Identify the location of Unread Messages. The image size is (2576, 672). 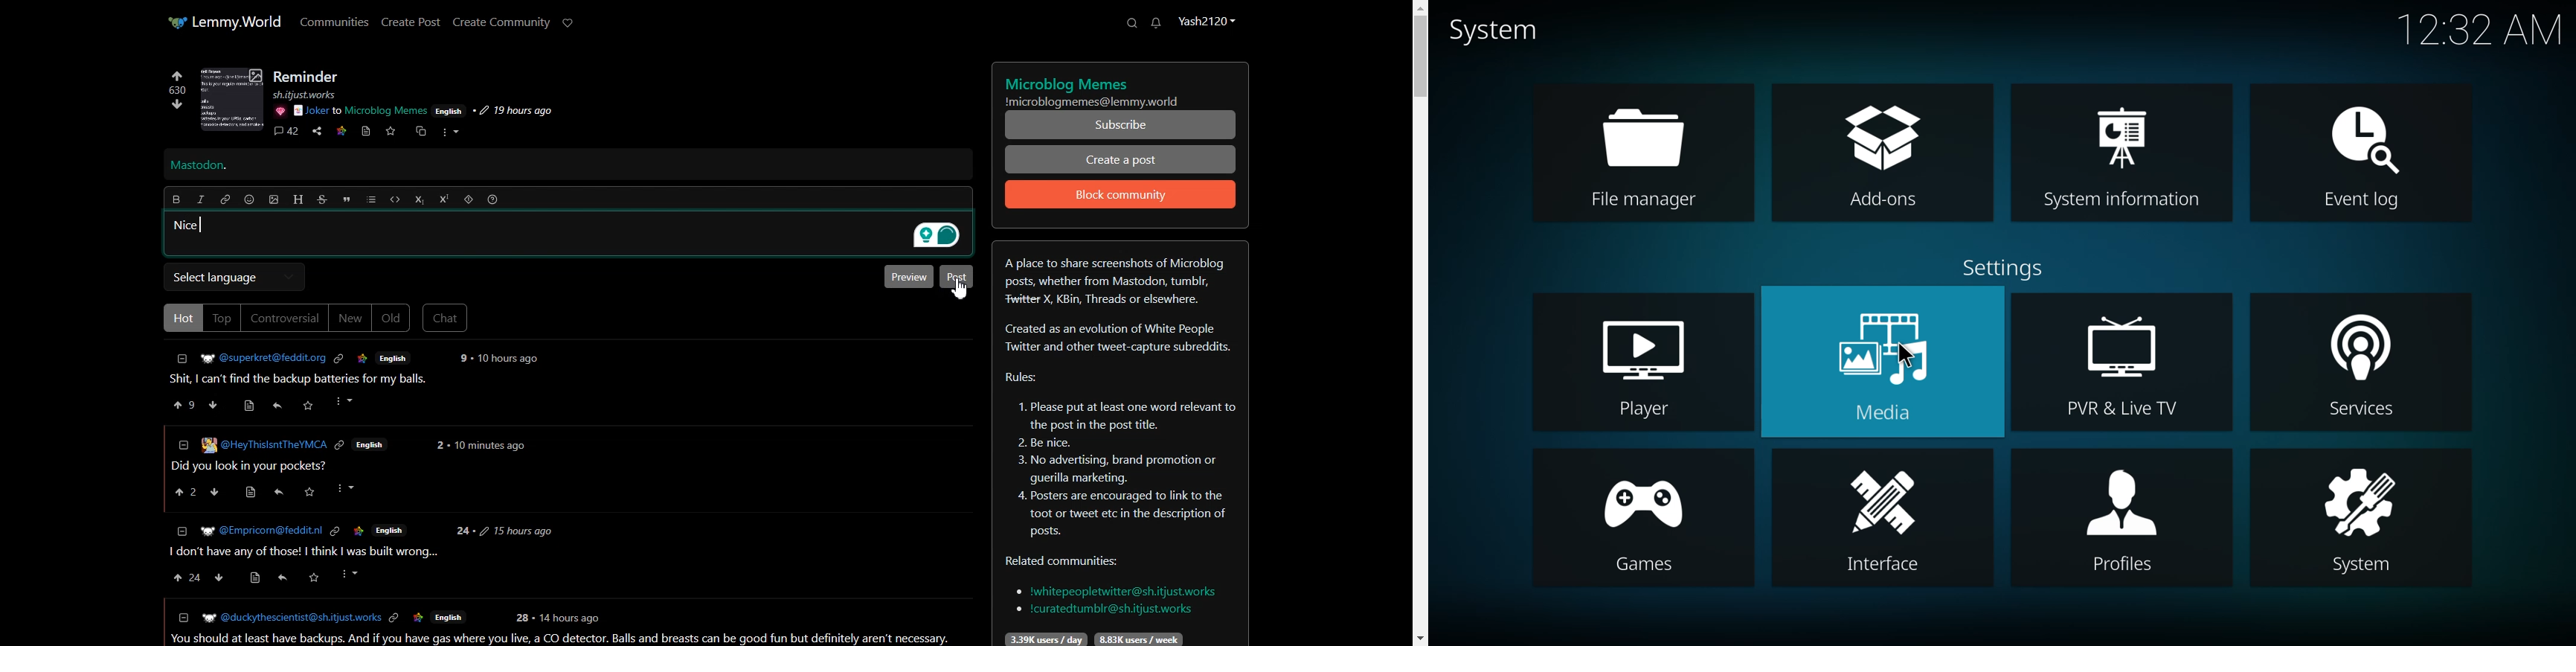
(1157, 23).